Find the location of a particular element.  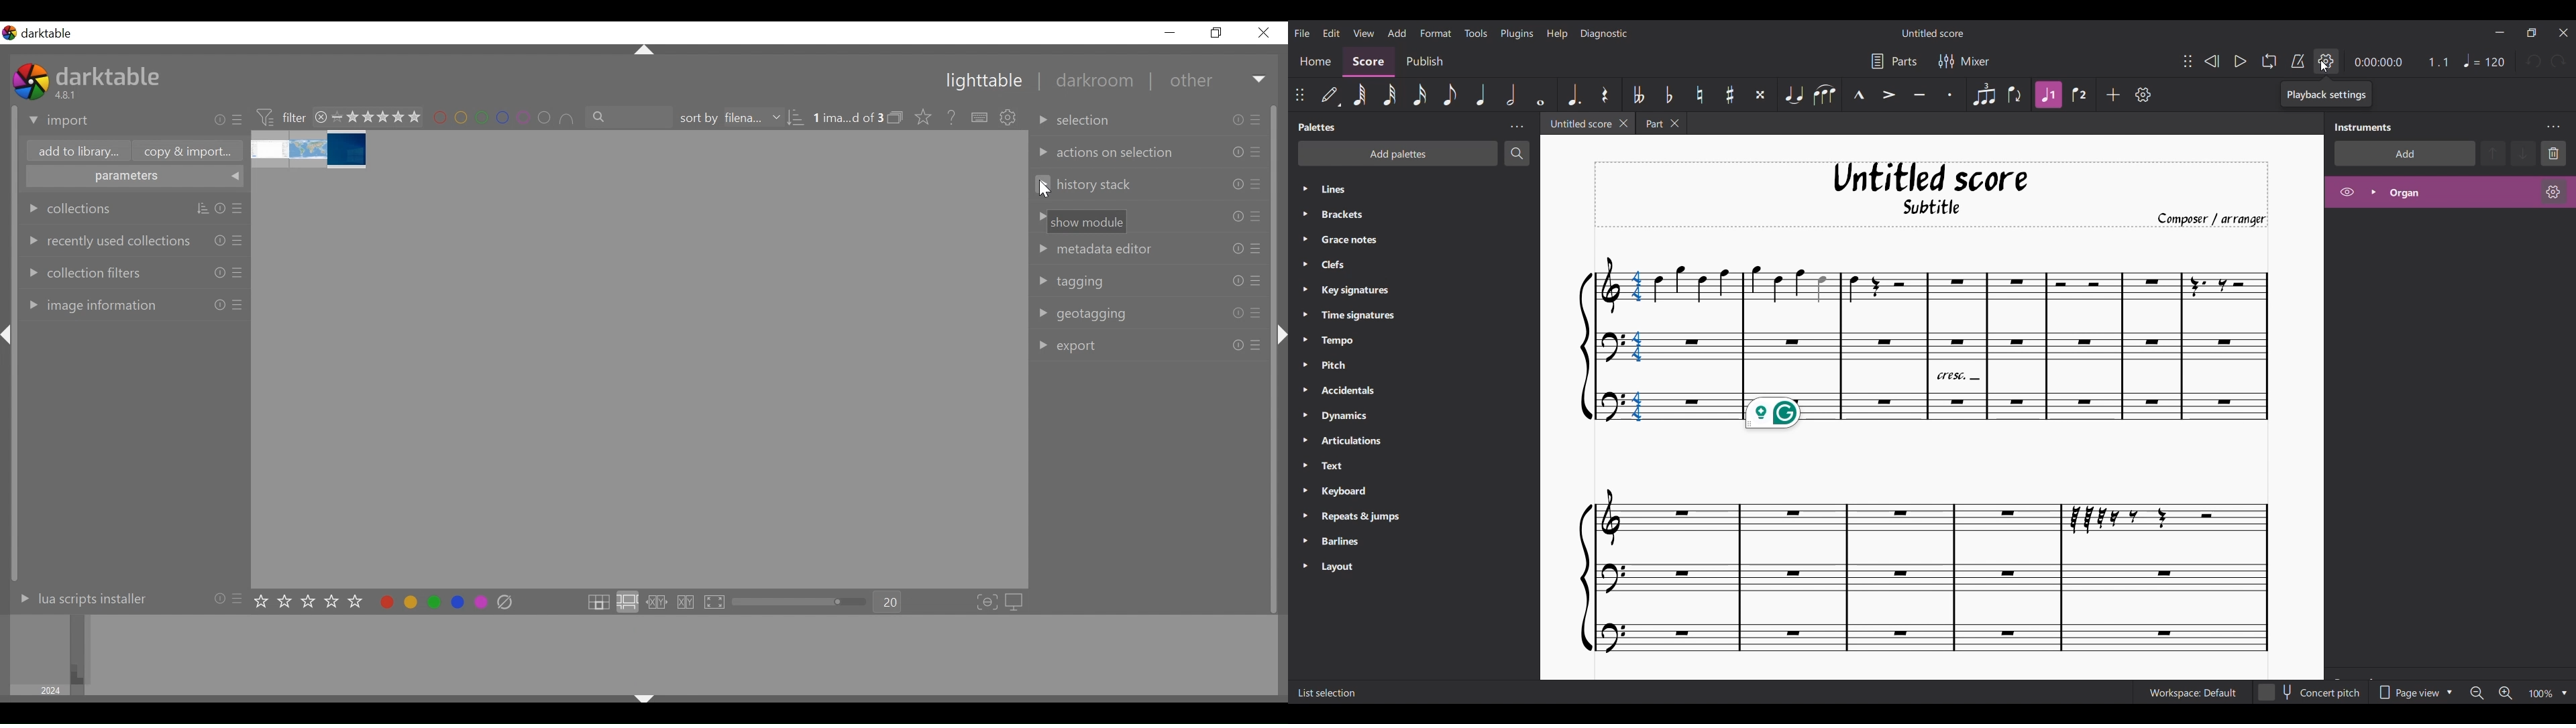

File menu is located at coordinates (1301, 34).